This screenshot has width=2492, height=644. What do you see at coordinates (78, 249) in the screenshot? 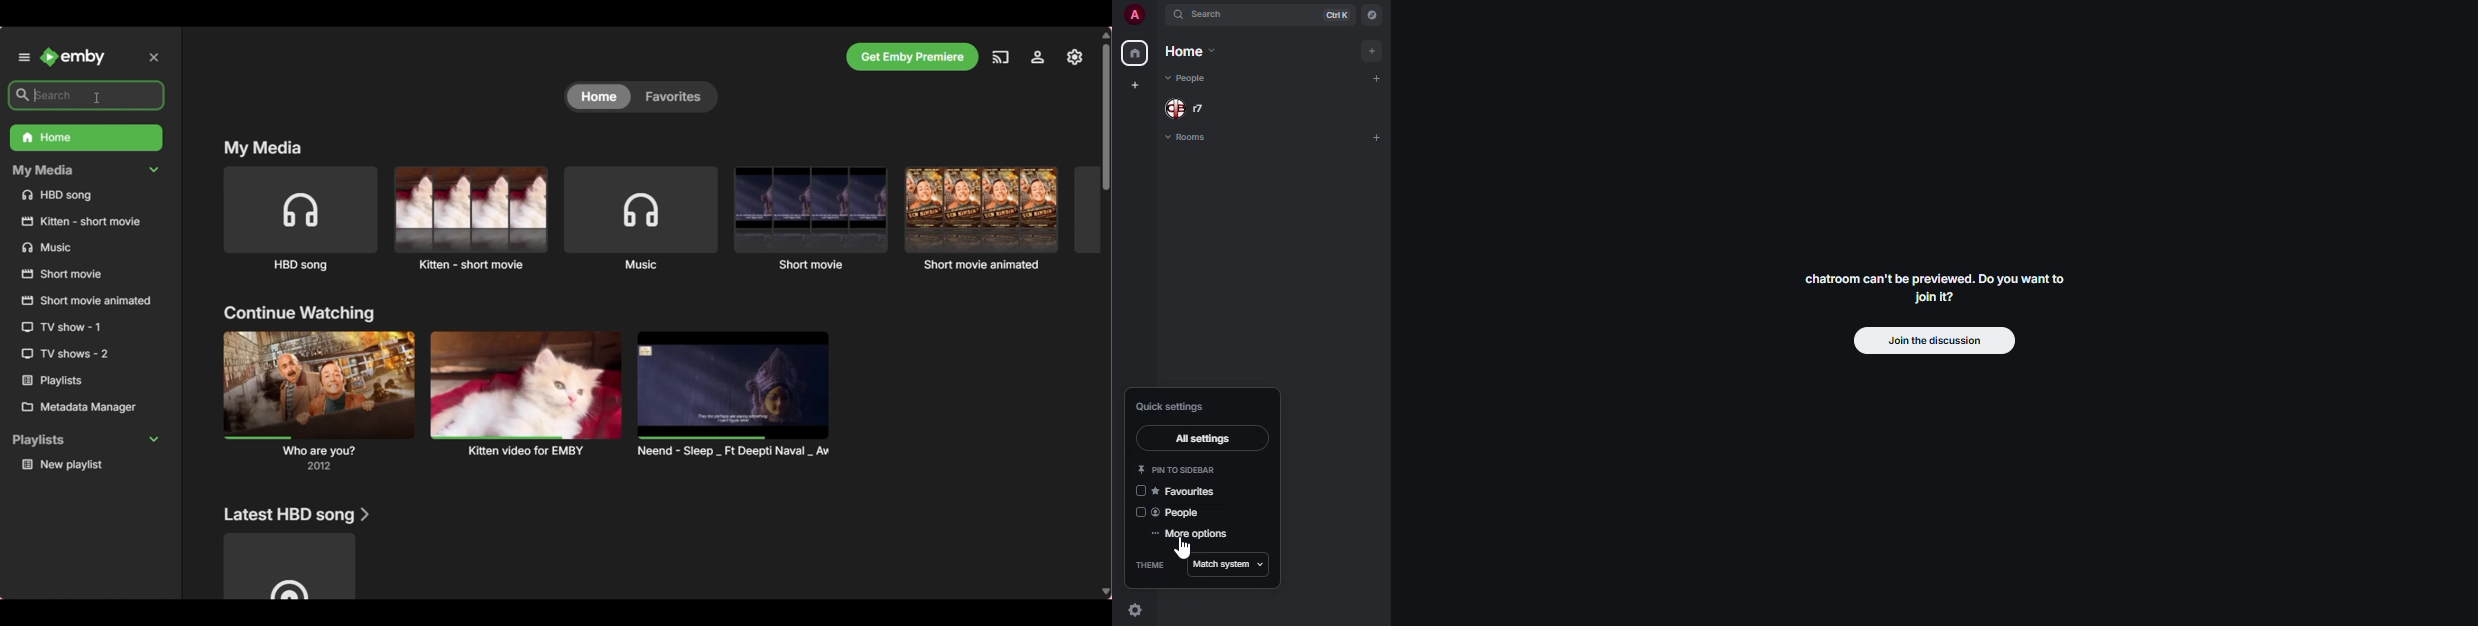
I see `` at bounding box center [78, 249].